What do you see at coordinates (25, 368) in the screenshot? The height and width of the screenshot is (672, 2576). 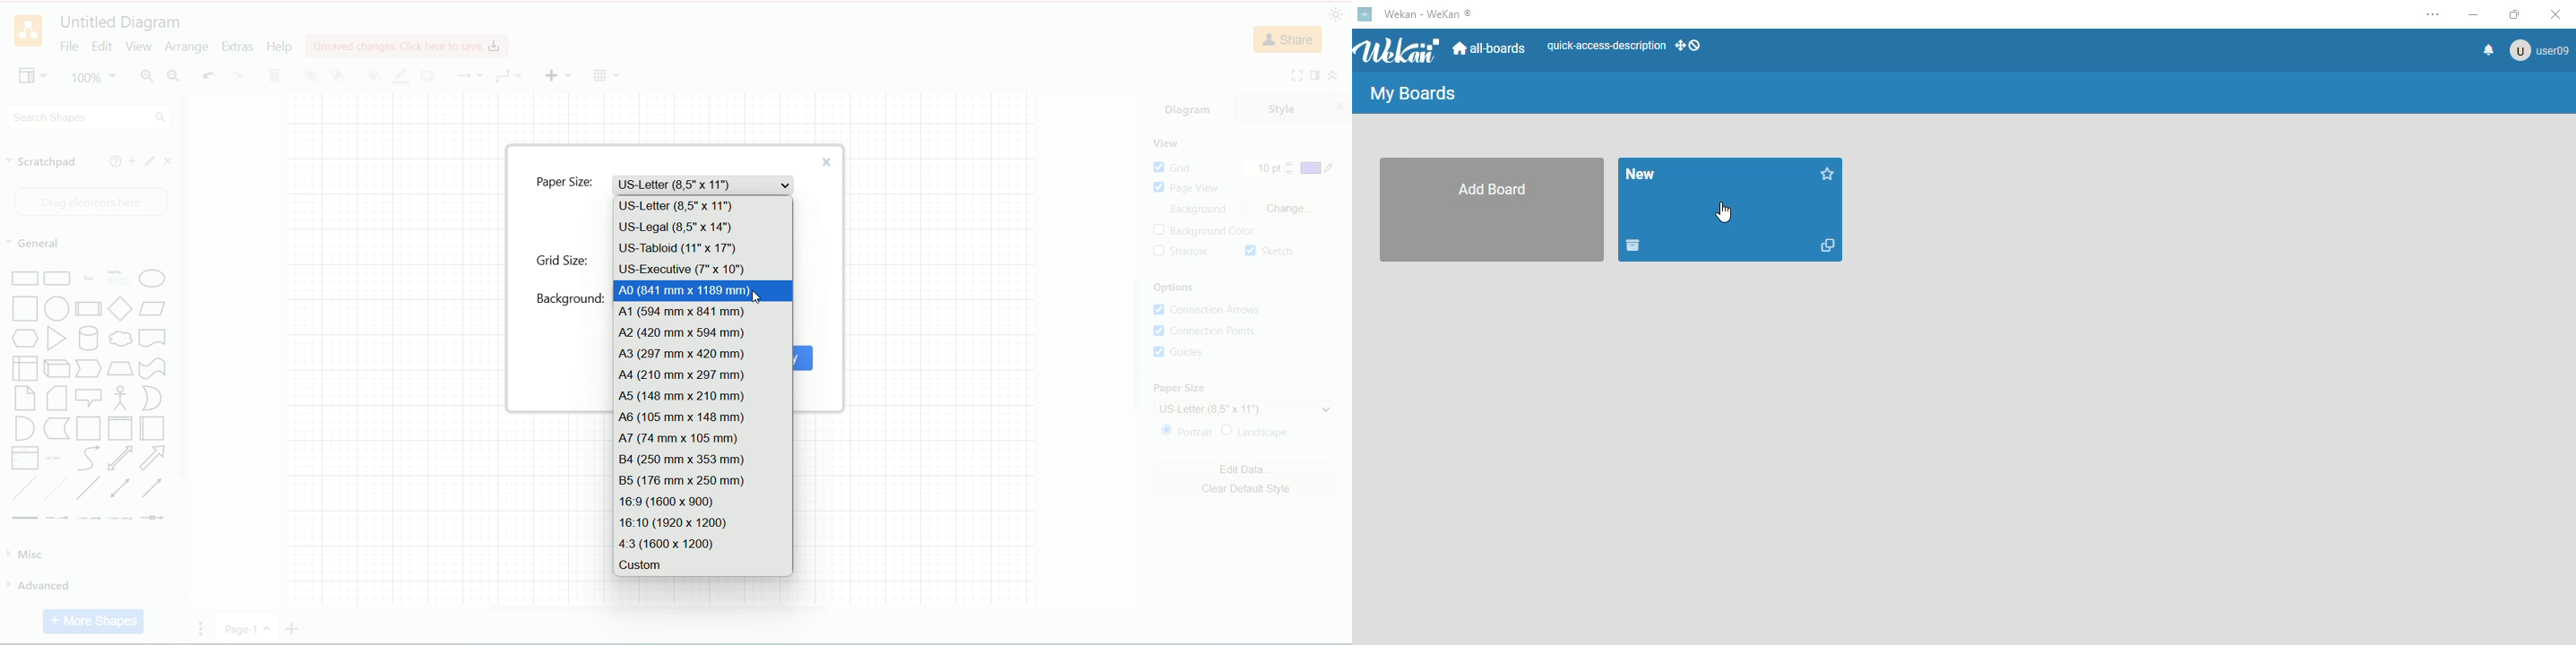 I see `Internal Document` at bounding box center [25, 368].